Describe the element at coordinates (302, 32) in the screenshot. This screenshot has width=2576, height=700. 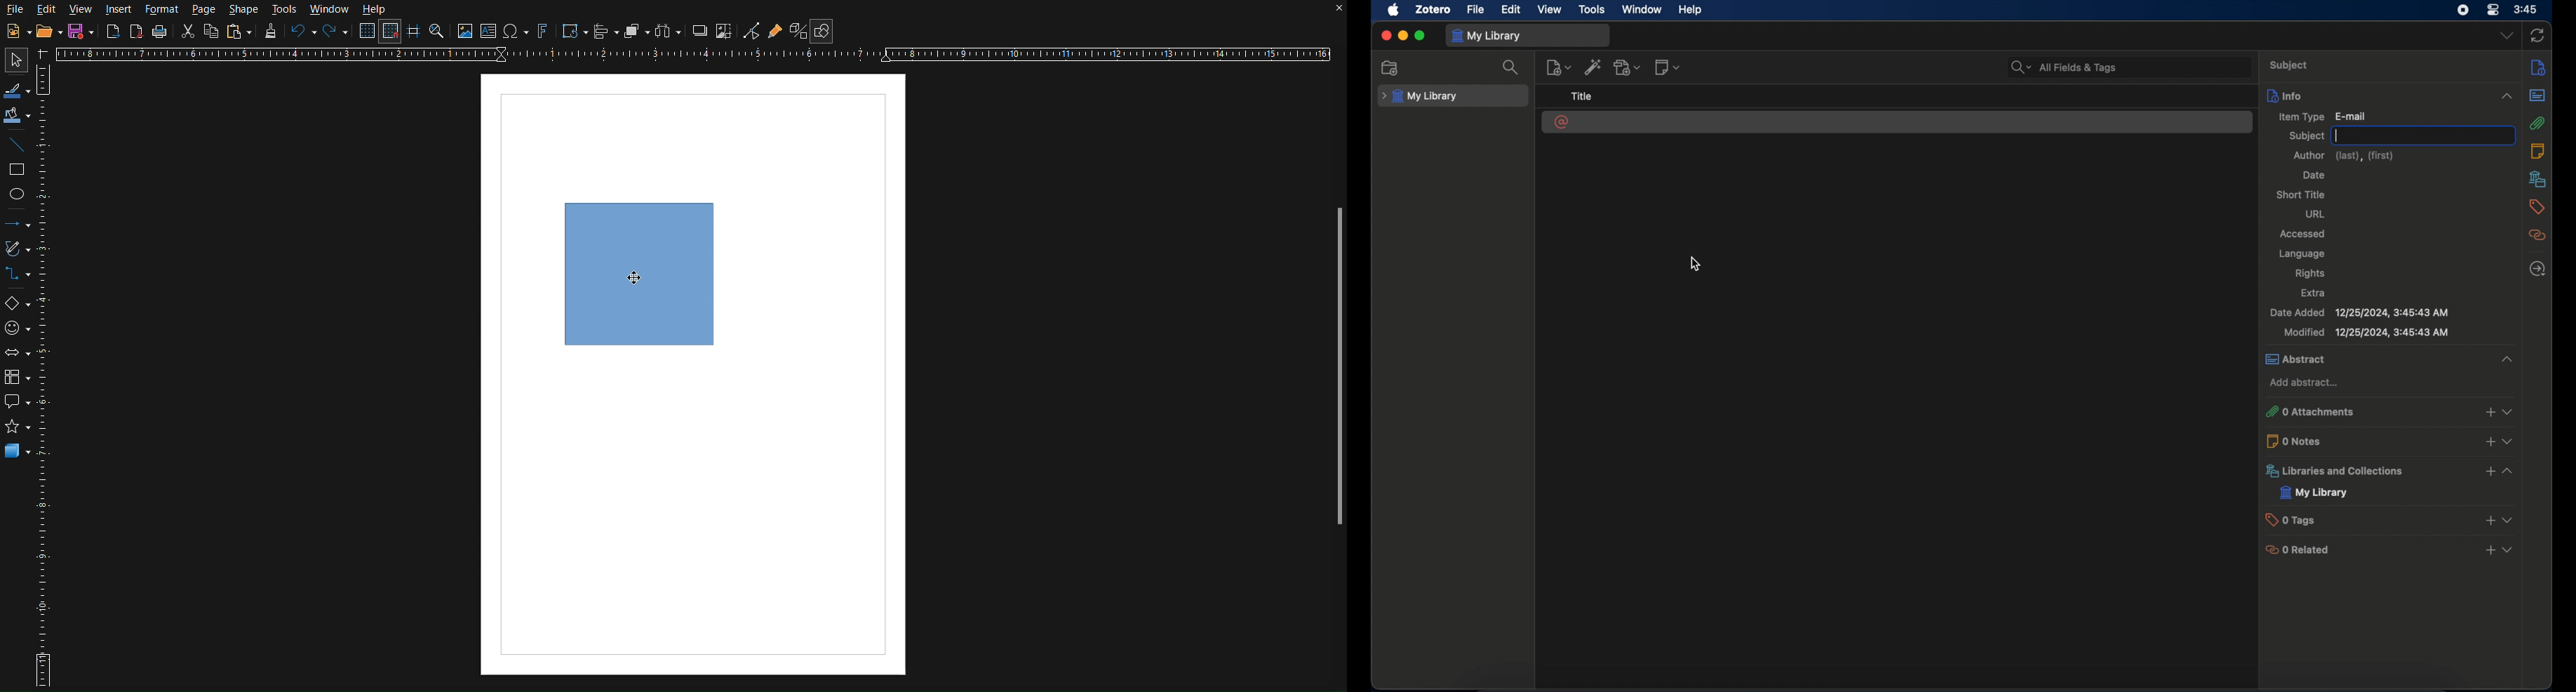
I see `Undo` at that location.